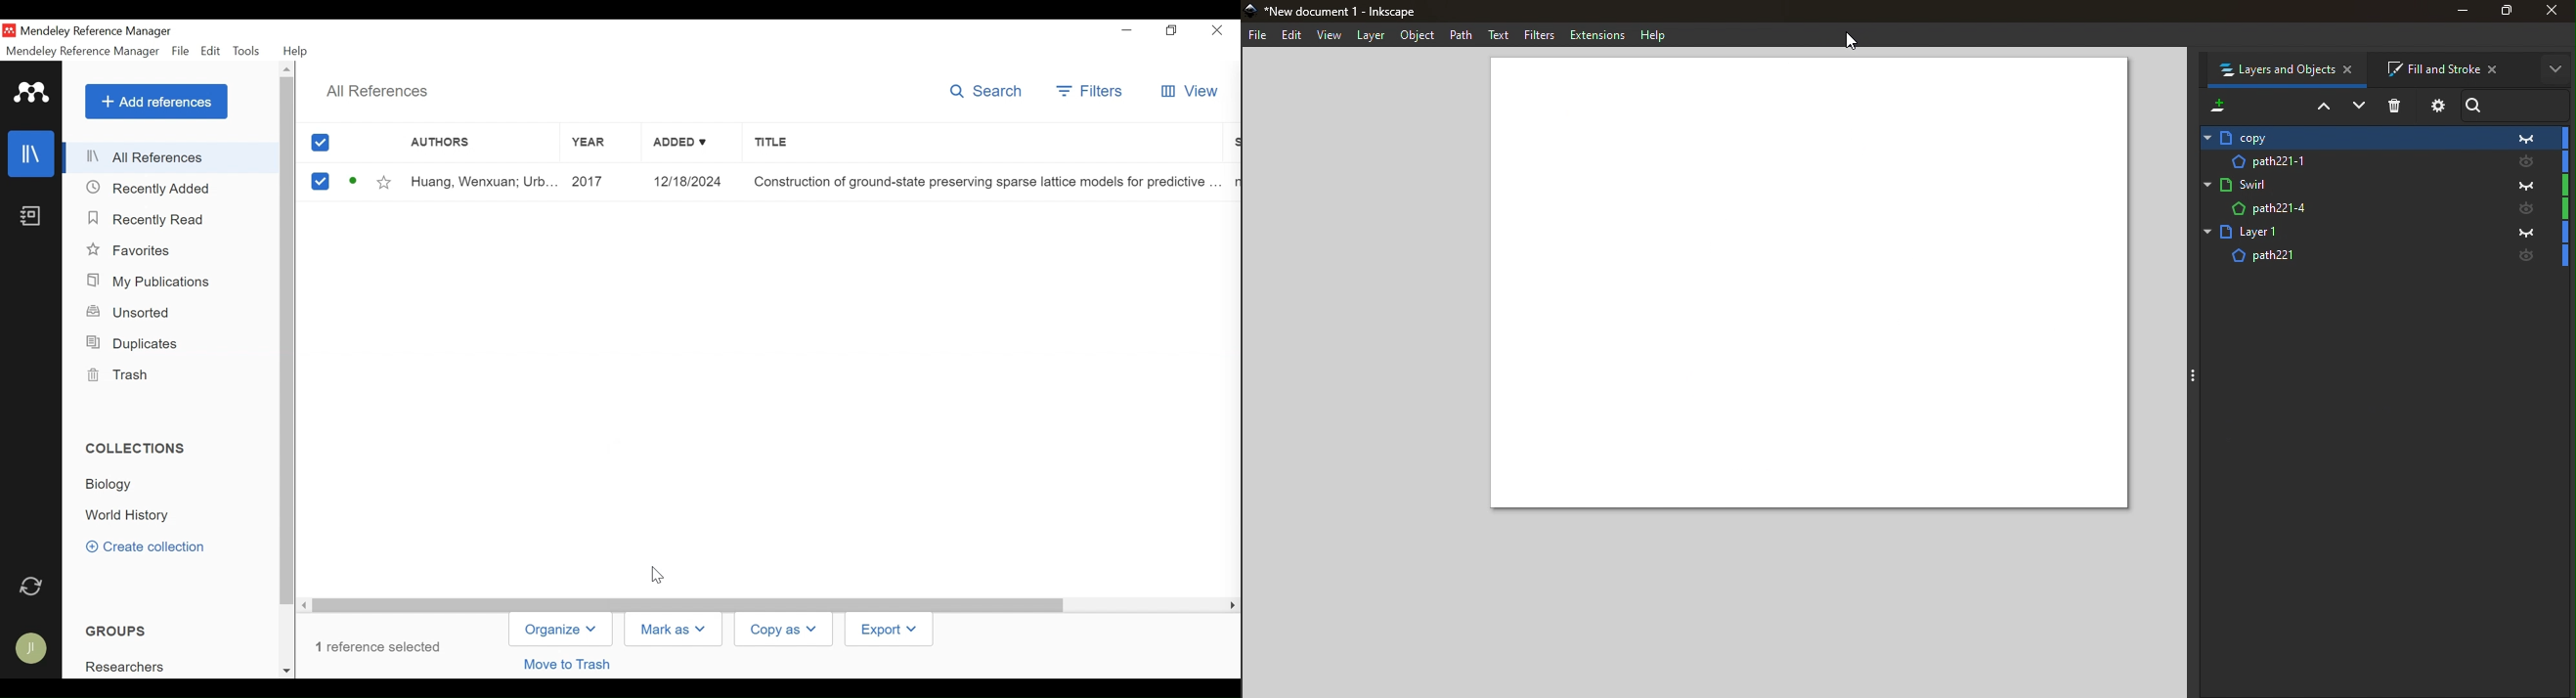 Image resolution: width=2576 pixels, height=700 pixels. I want to click on hide/unhide layer, so click(2531, 163).